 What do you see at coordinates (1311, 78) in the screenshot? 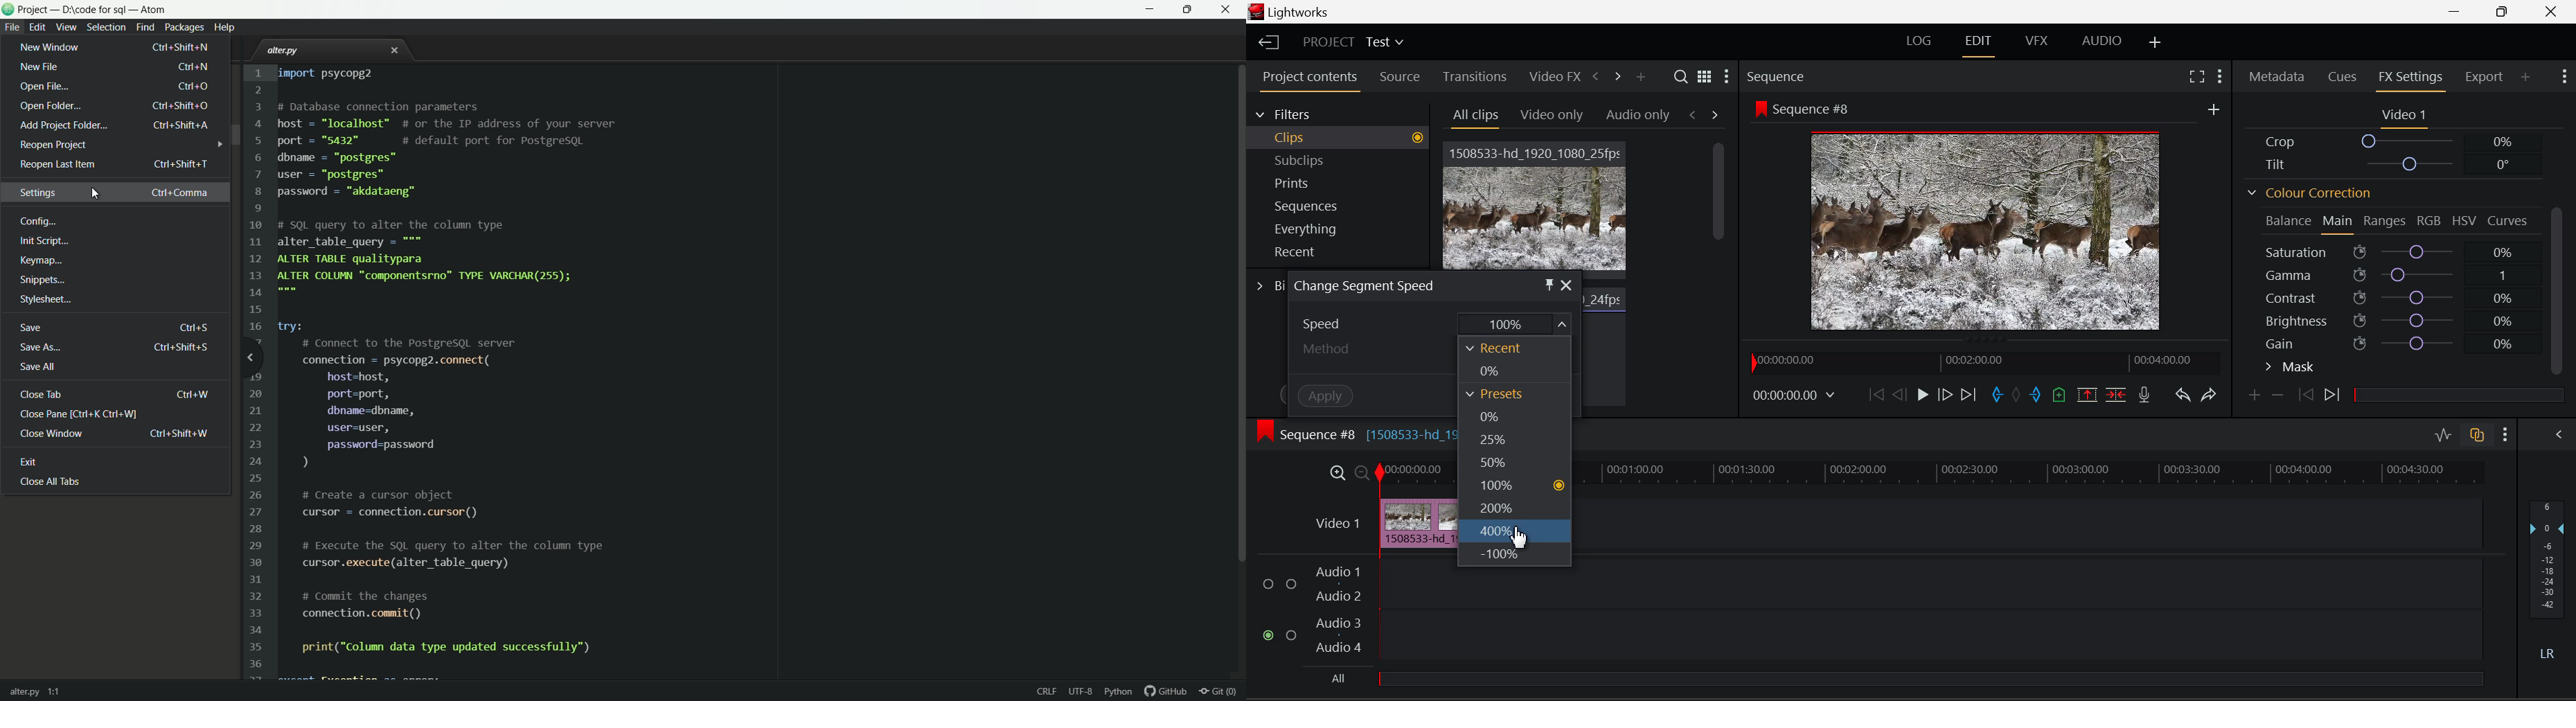
I see `Project Contents Tab` at bounding box center [1311, 78].